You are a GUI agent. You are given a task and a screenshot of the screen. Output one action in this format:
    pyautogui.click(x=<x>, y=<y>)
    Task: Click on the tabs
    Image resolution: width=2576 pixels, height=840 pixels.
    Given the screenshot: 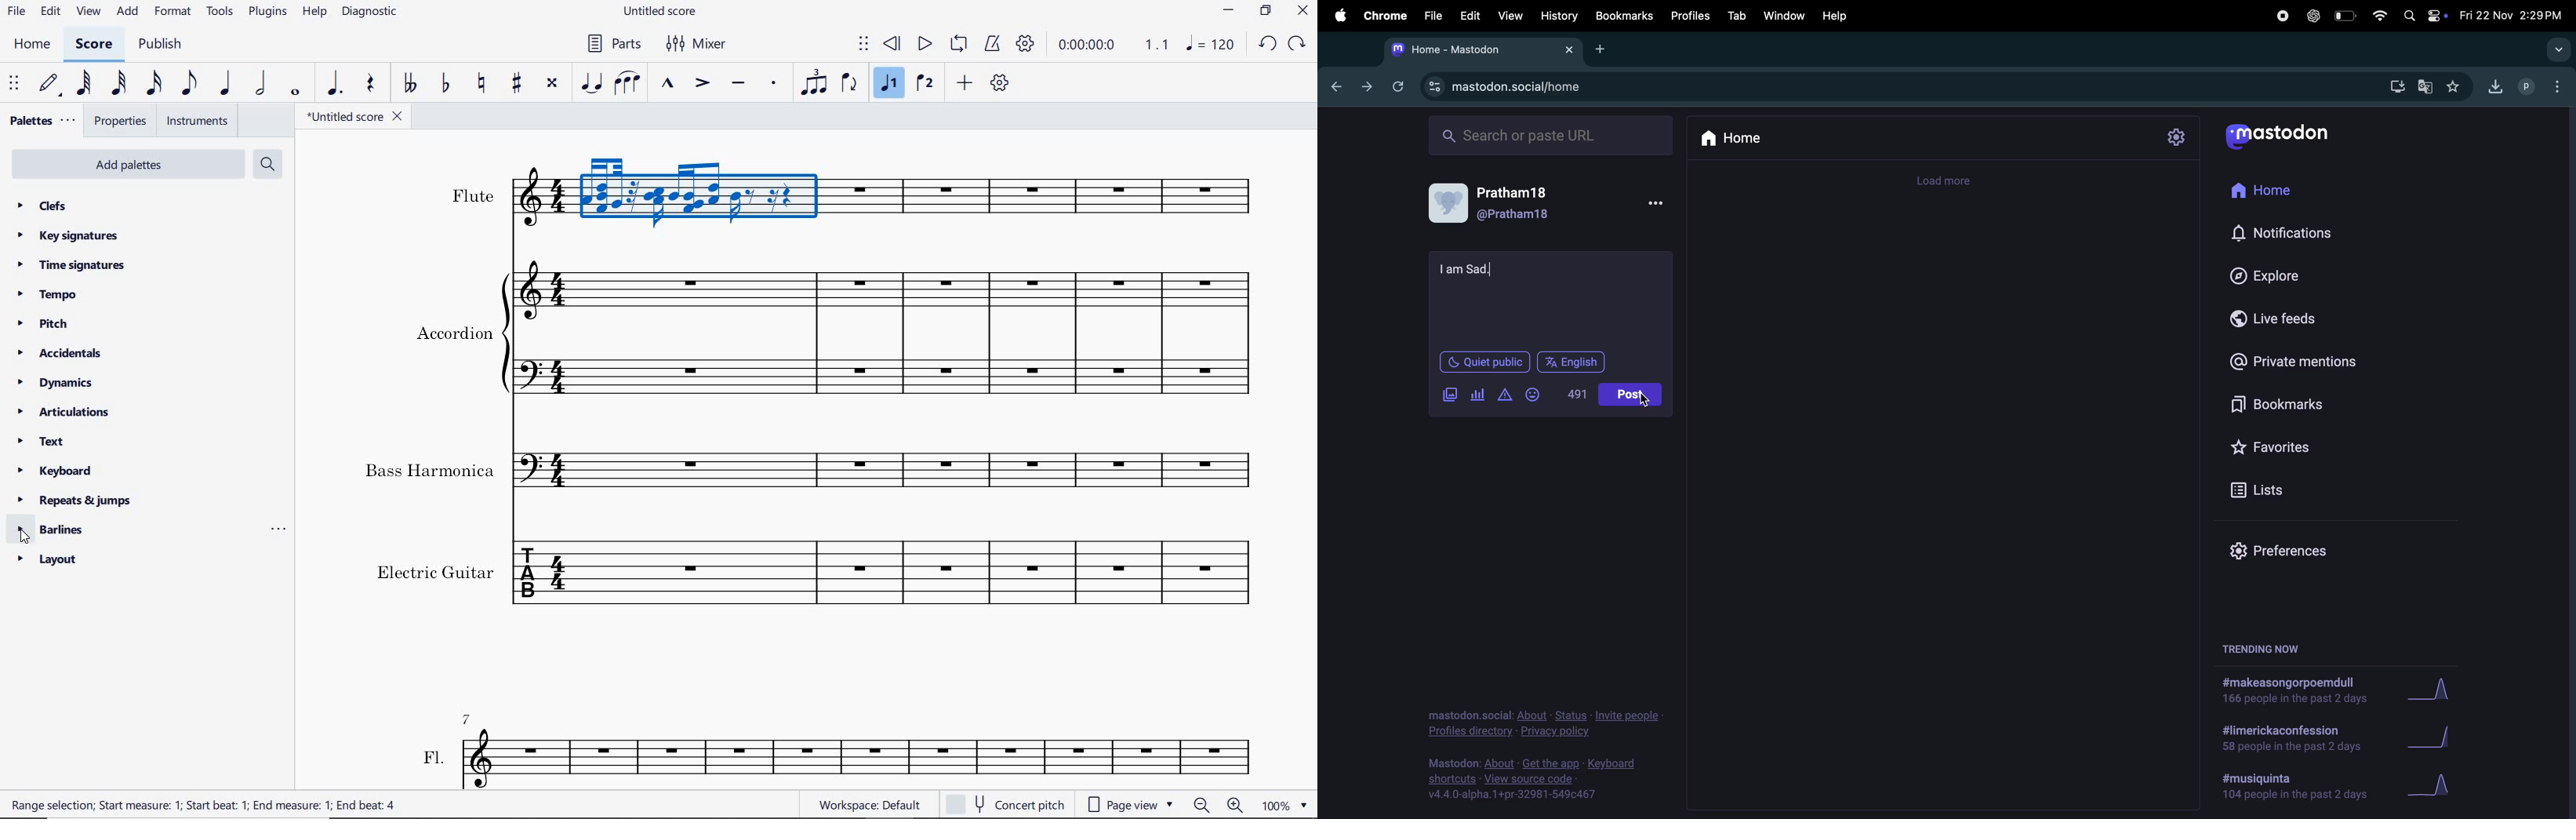 What is the action you would take?
    pyautogui.click(x=1466, y=49)
    